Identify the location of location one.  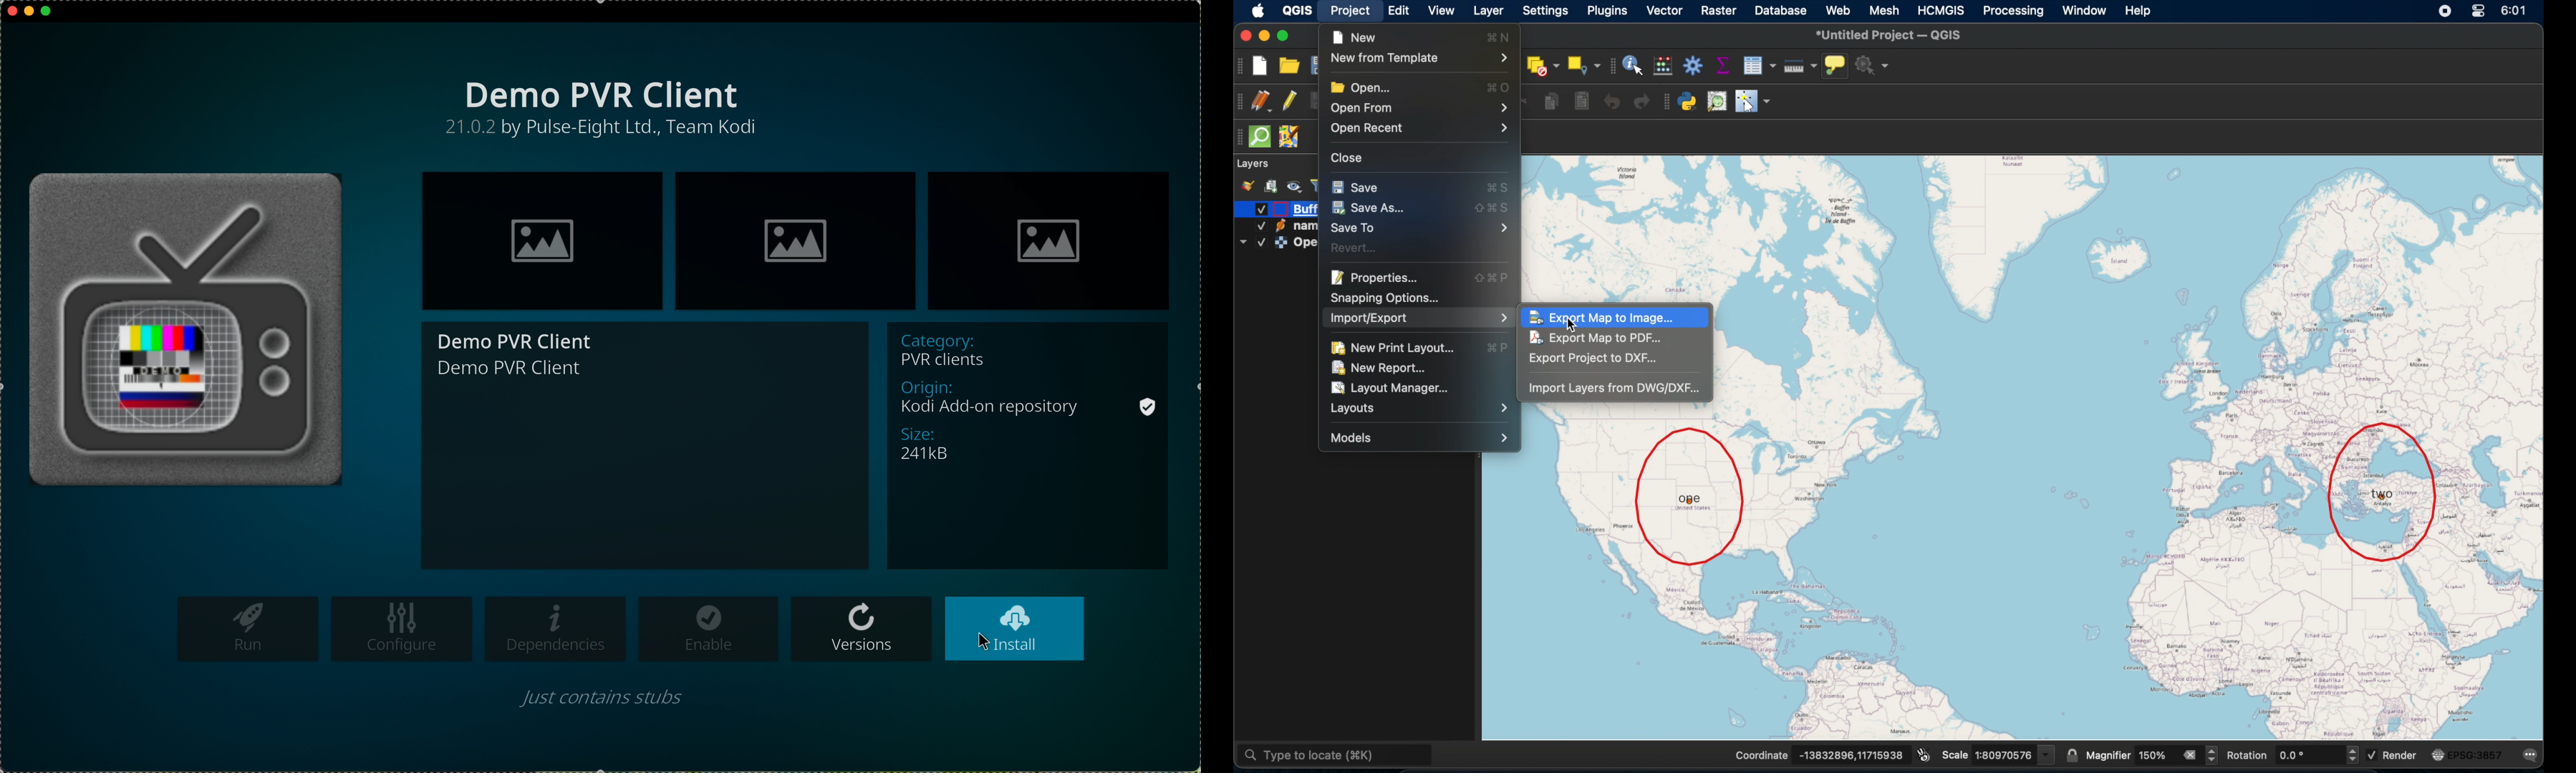
(1691, 497).